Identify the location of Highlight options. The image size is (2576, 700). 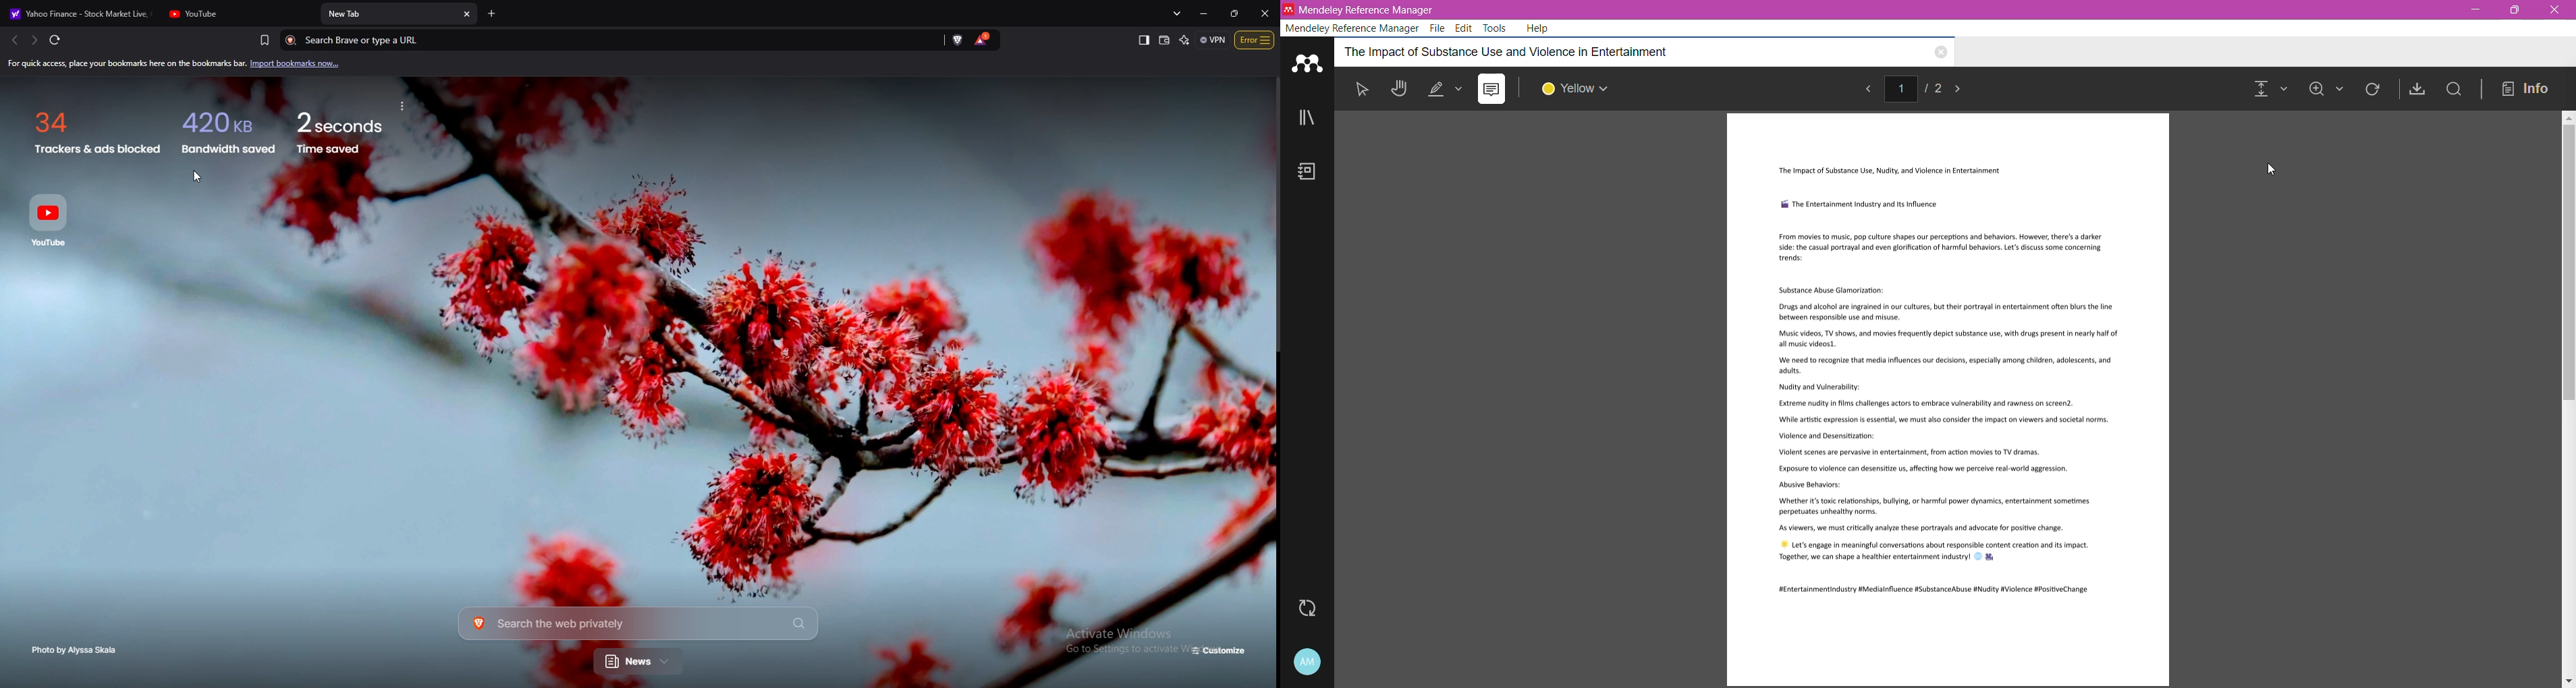
(1450, 89).